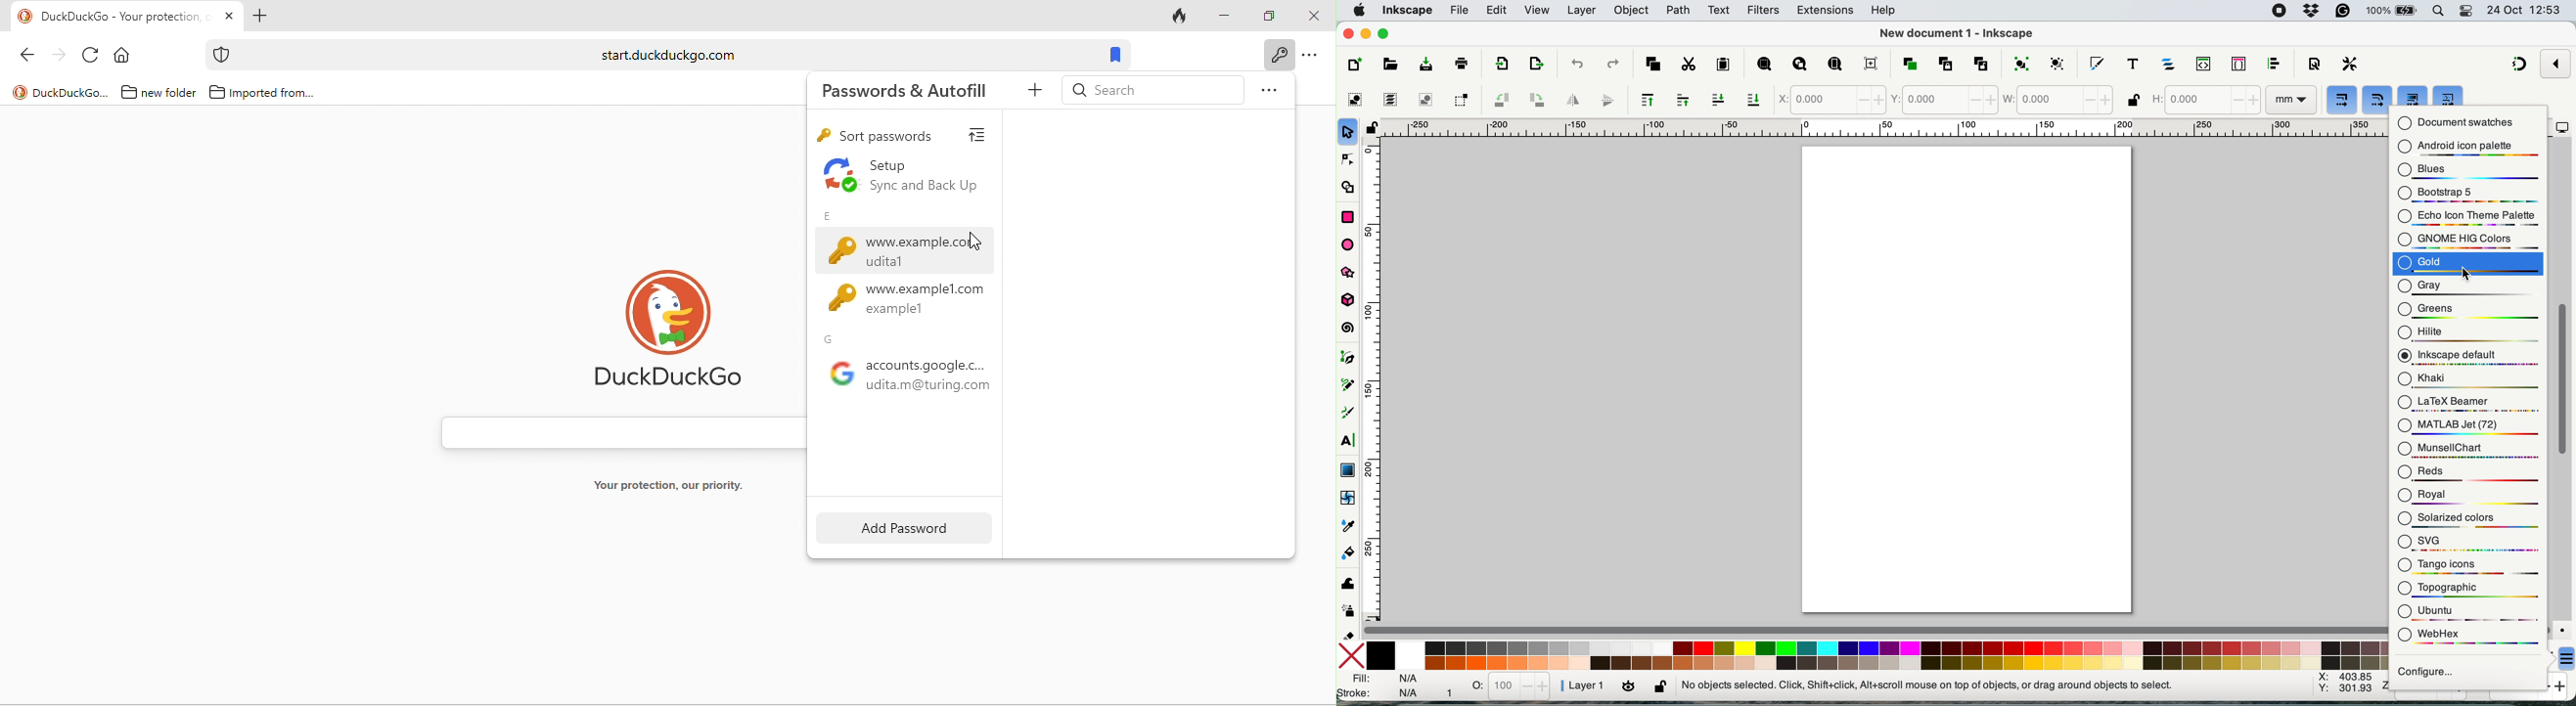 The width and height of the screenshot is (2576, 728). Describe the element at coordinates (2468, 379) in the screenshot. I see `khaki` at that location.